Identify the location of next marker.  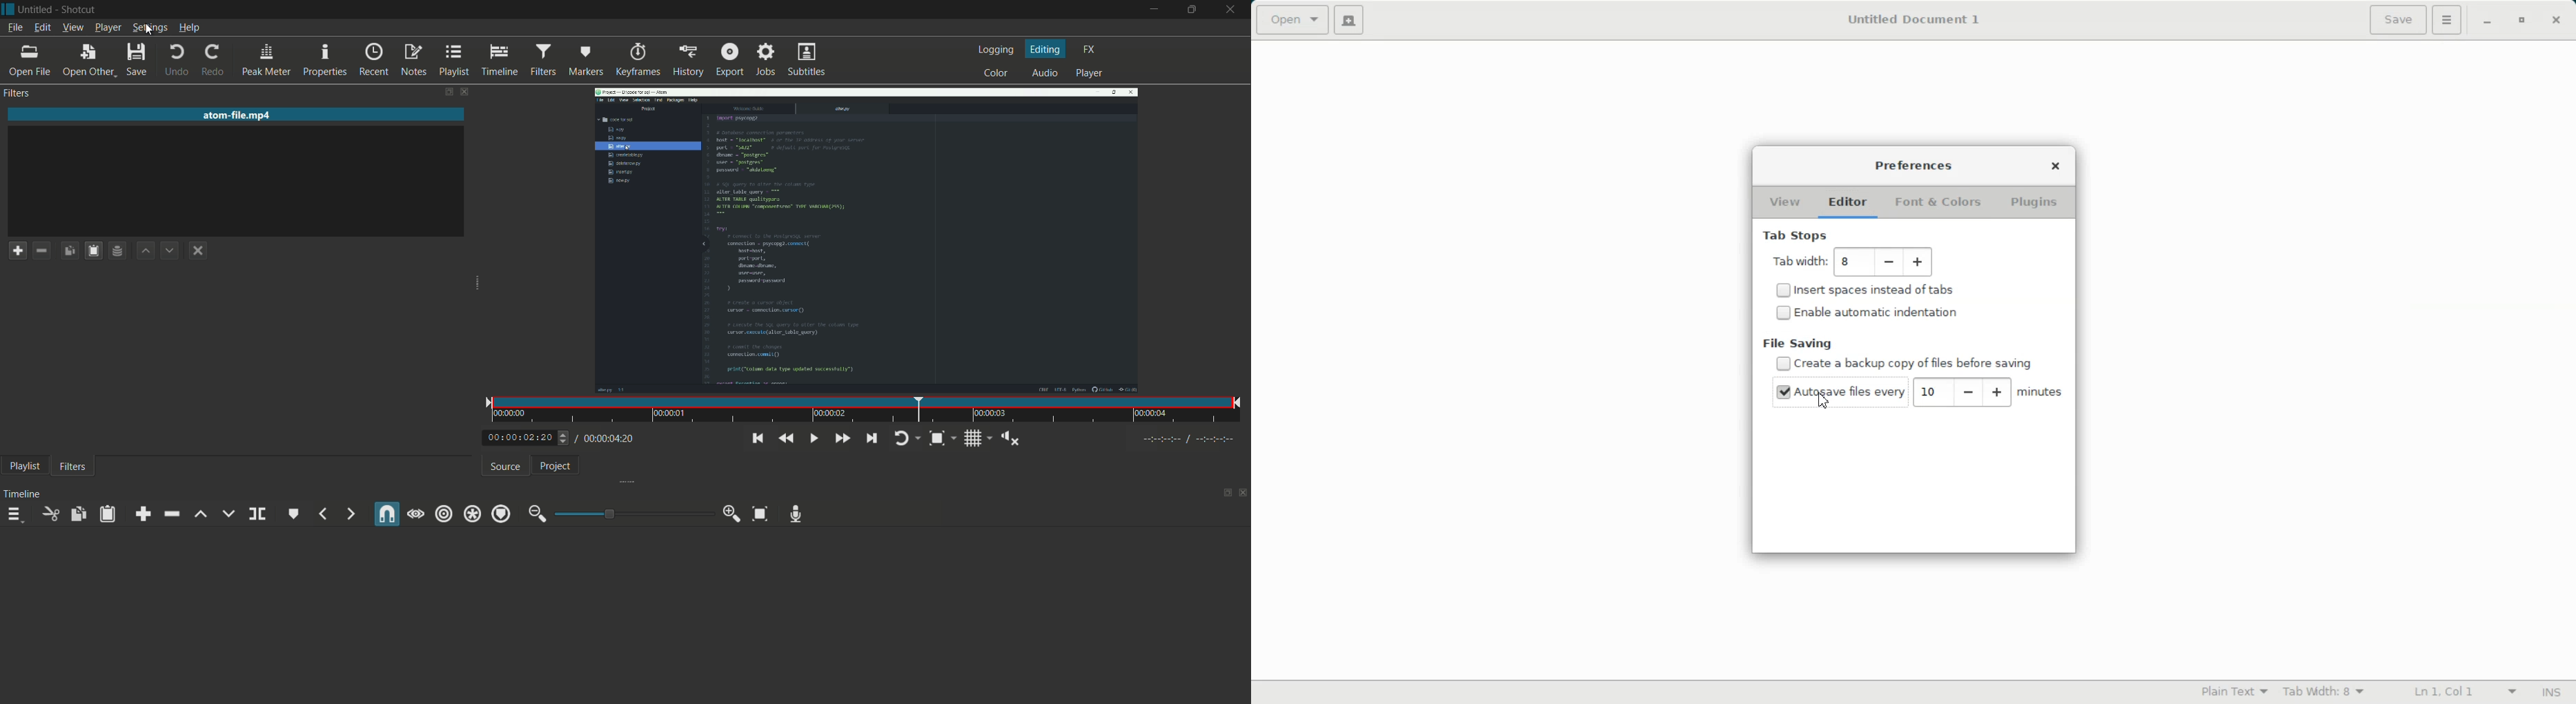
(350, 513).